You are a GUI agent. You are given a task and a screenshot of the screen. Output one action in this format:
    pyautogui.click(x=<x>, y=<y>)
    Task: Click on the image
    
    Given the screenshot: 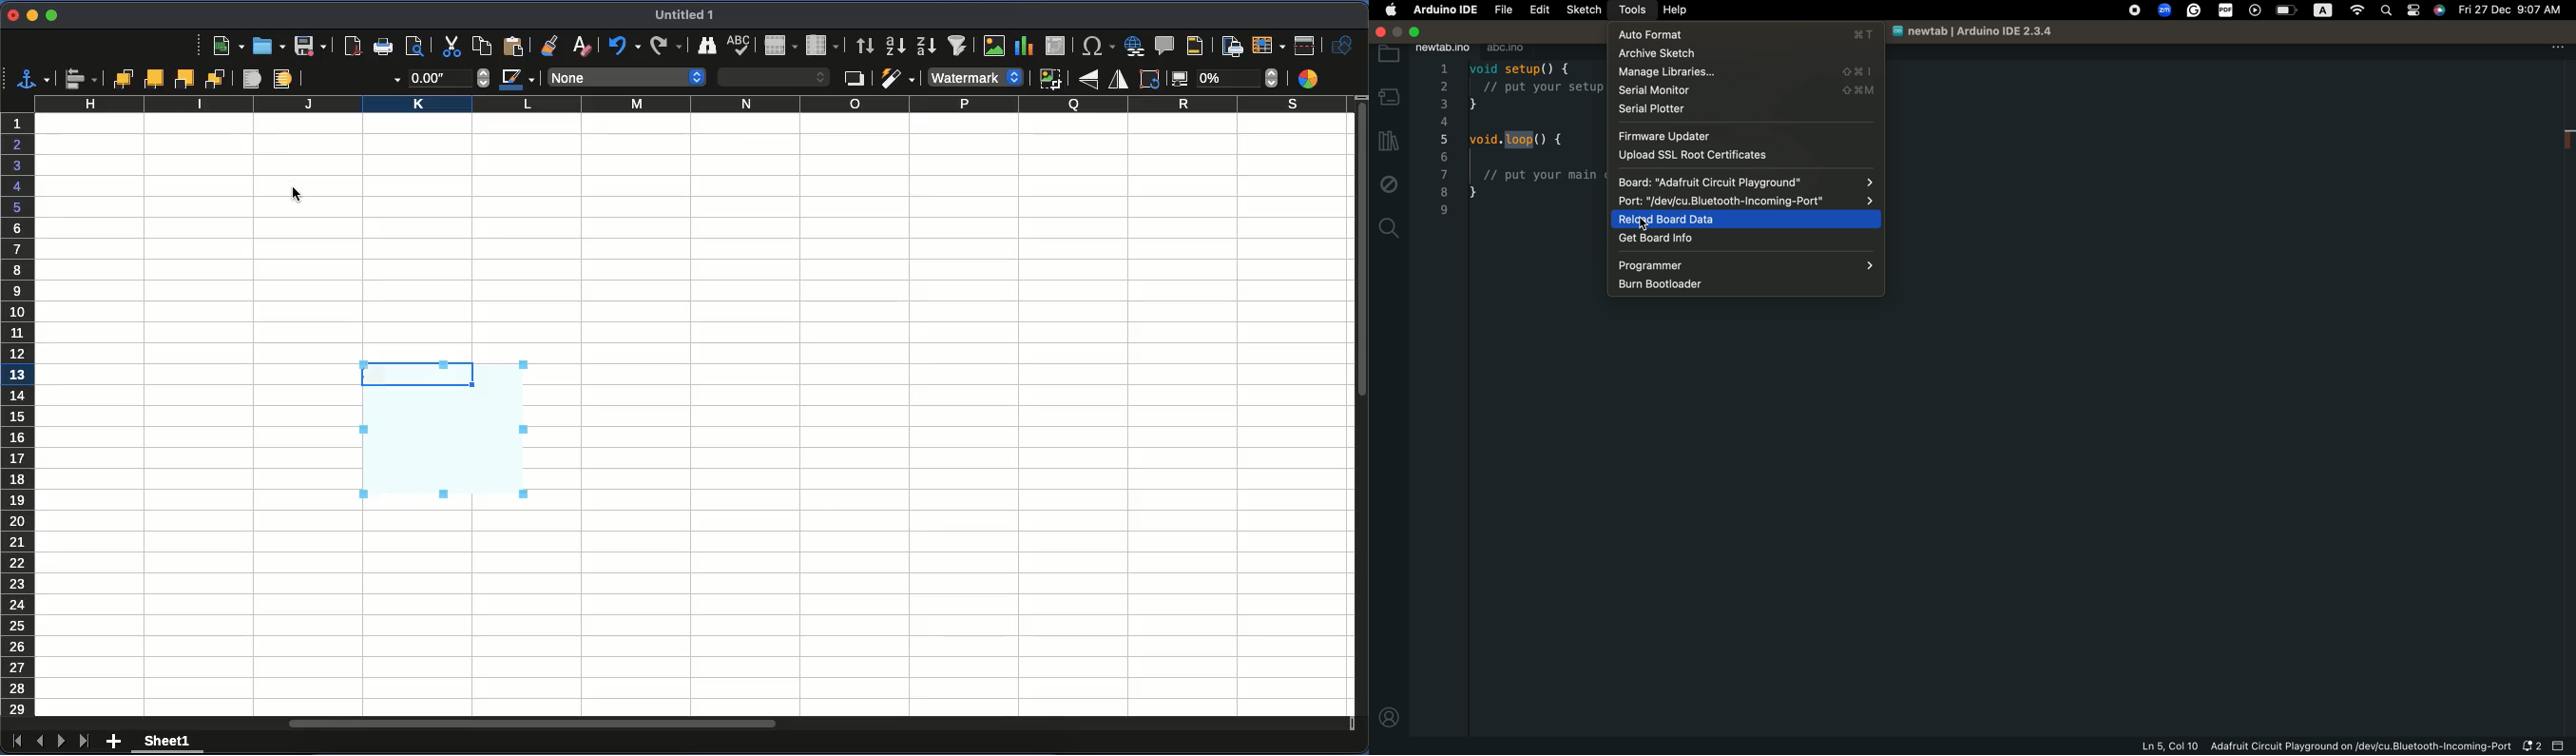 What is the action you would take?
    pyautogui.click(x=996, y=46)
    